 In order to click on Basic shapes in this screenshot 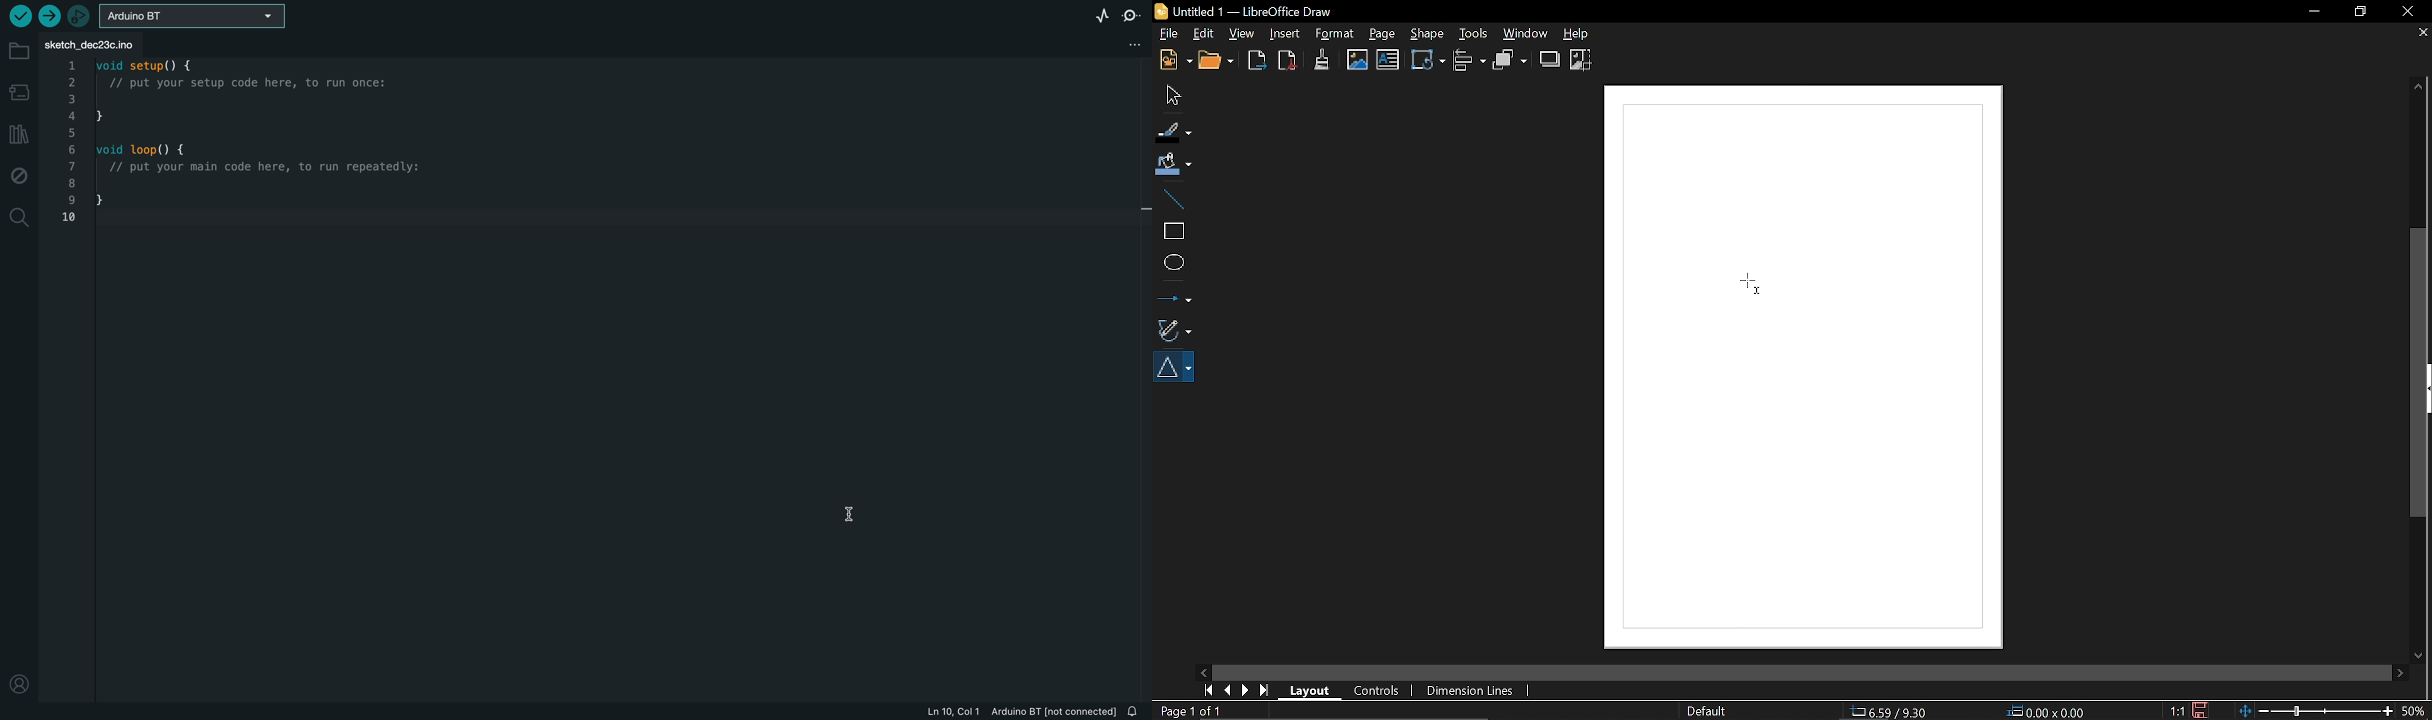, I will do `click(1176, 367)`.